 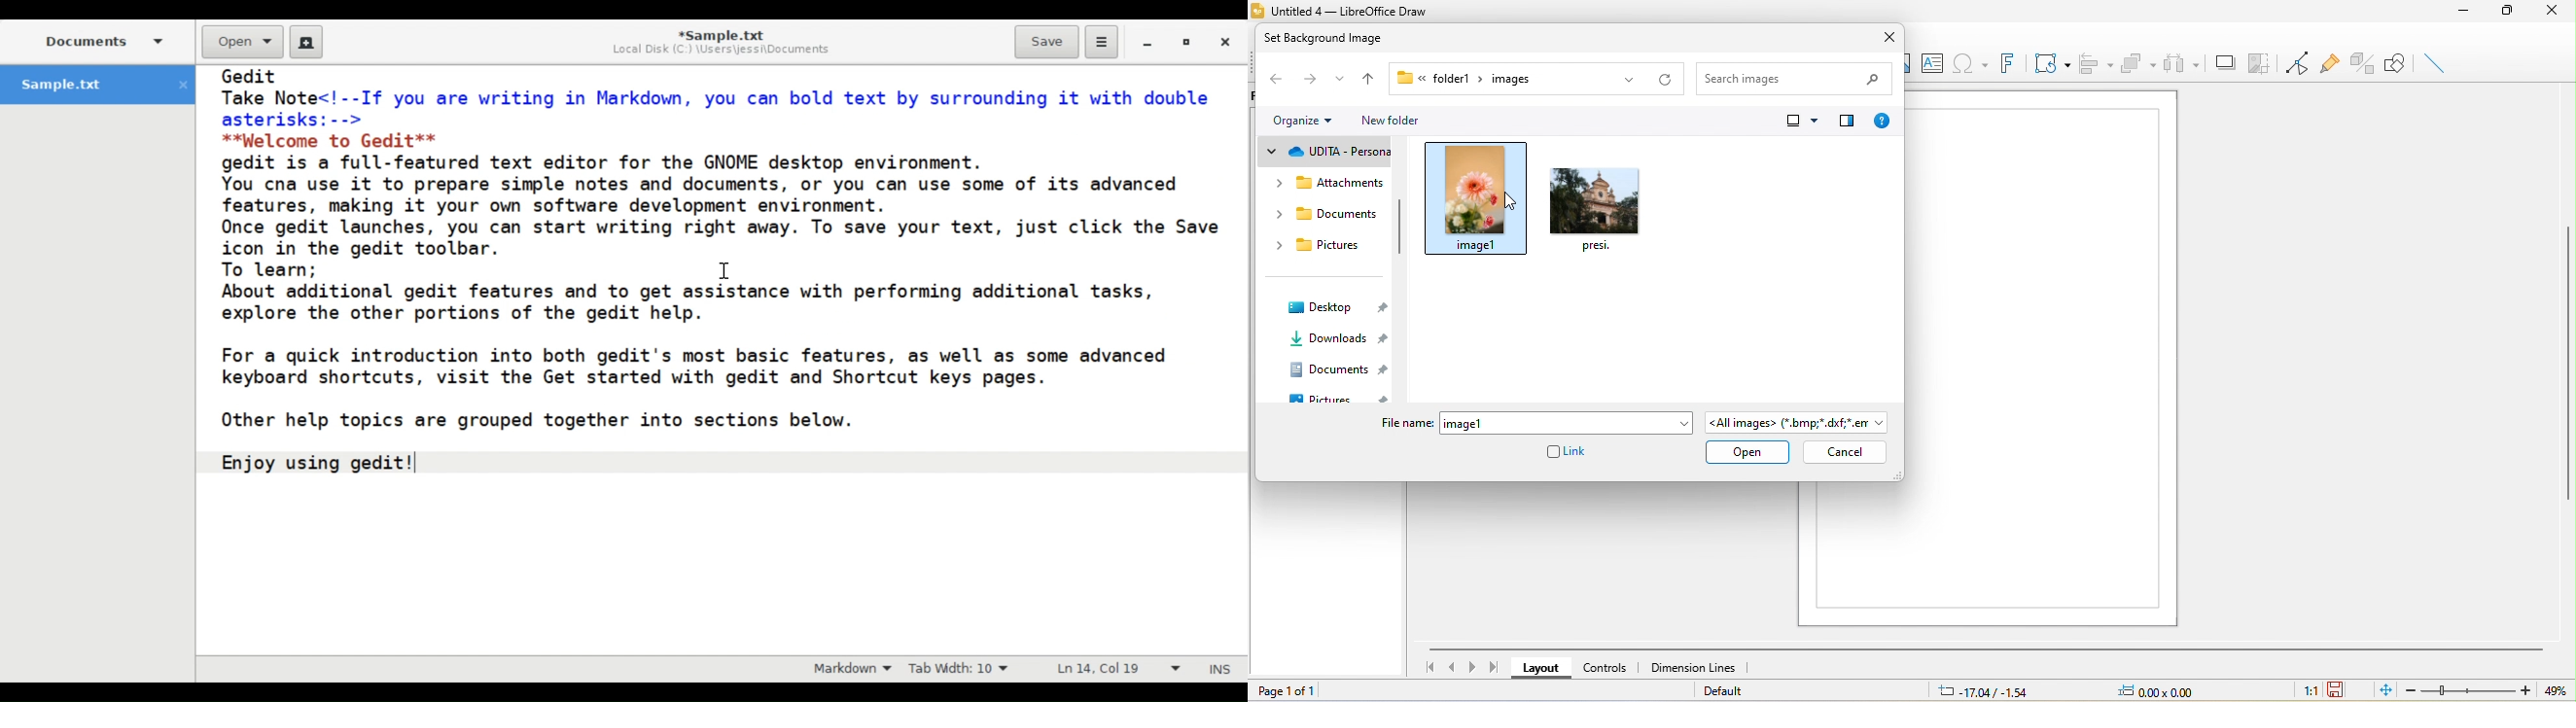 I want to click on documents, so click(x=1326, y=216).